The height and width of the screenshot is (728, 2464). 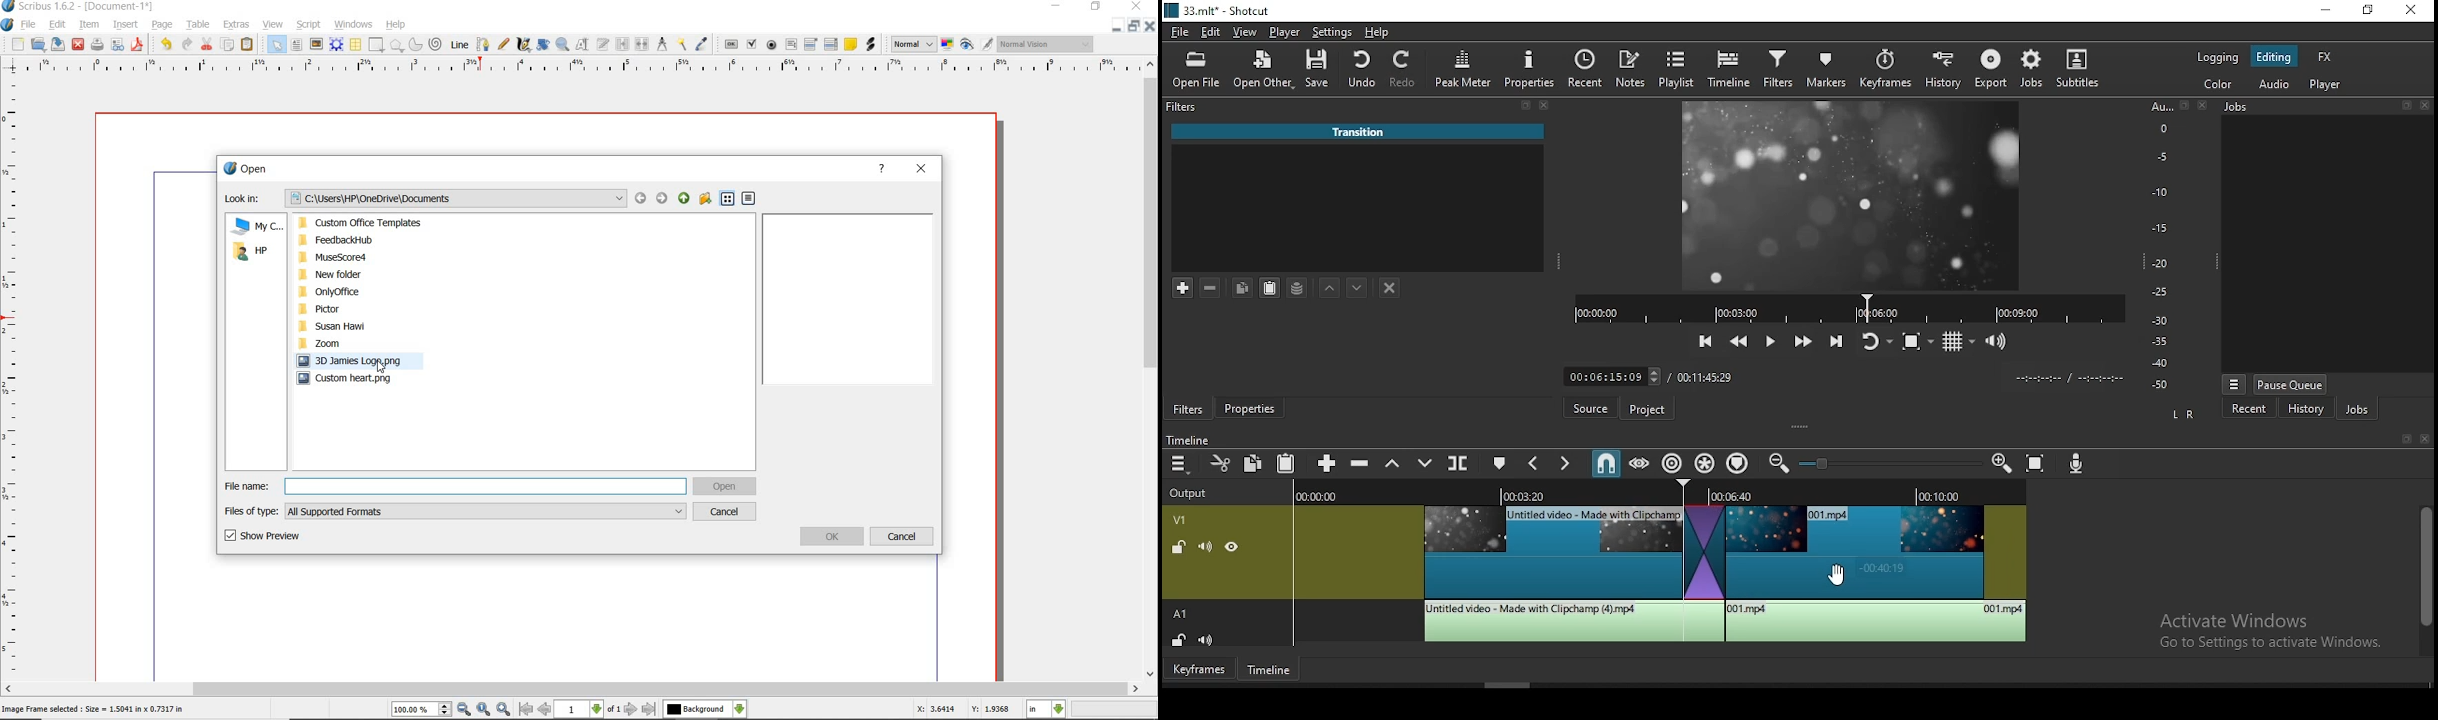 I want to click on view, so click(x=1249, y=31).